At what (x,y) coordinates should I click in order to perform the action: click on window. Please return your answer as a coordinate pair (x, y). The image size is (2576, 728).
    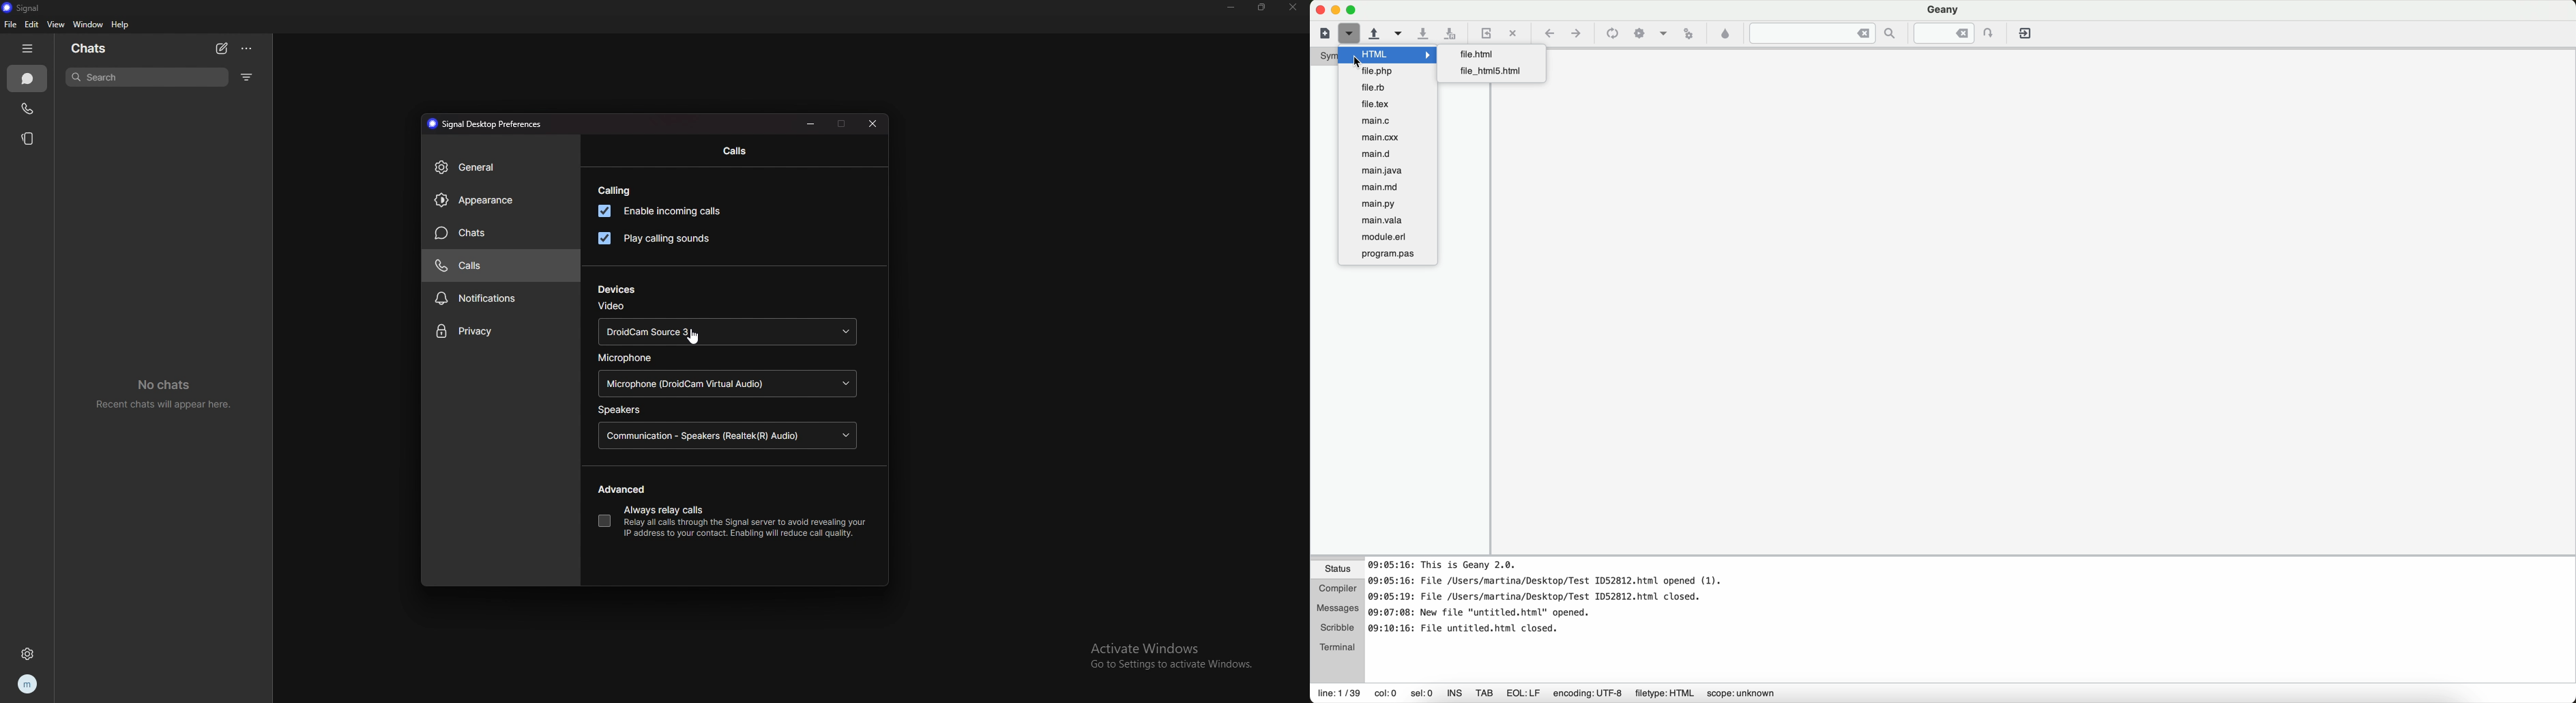
    Looking at the image, I should click on (89, 25).